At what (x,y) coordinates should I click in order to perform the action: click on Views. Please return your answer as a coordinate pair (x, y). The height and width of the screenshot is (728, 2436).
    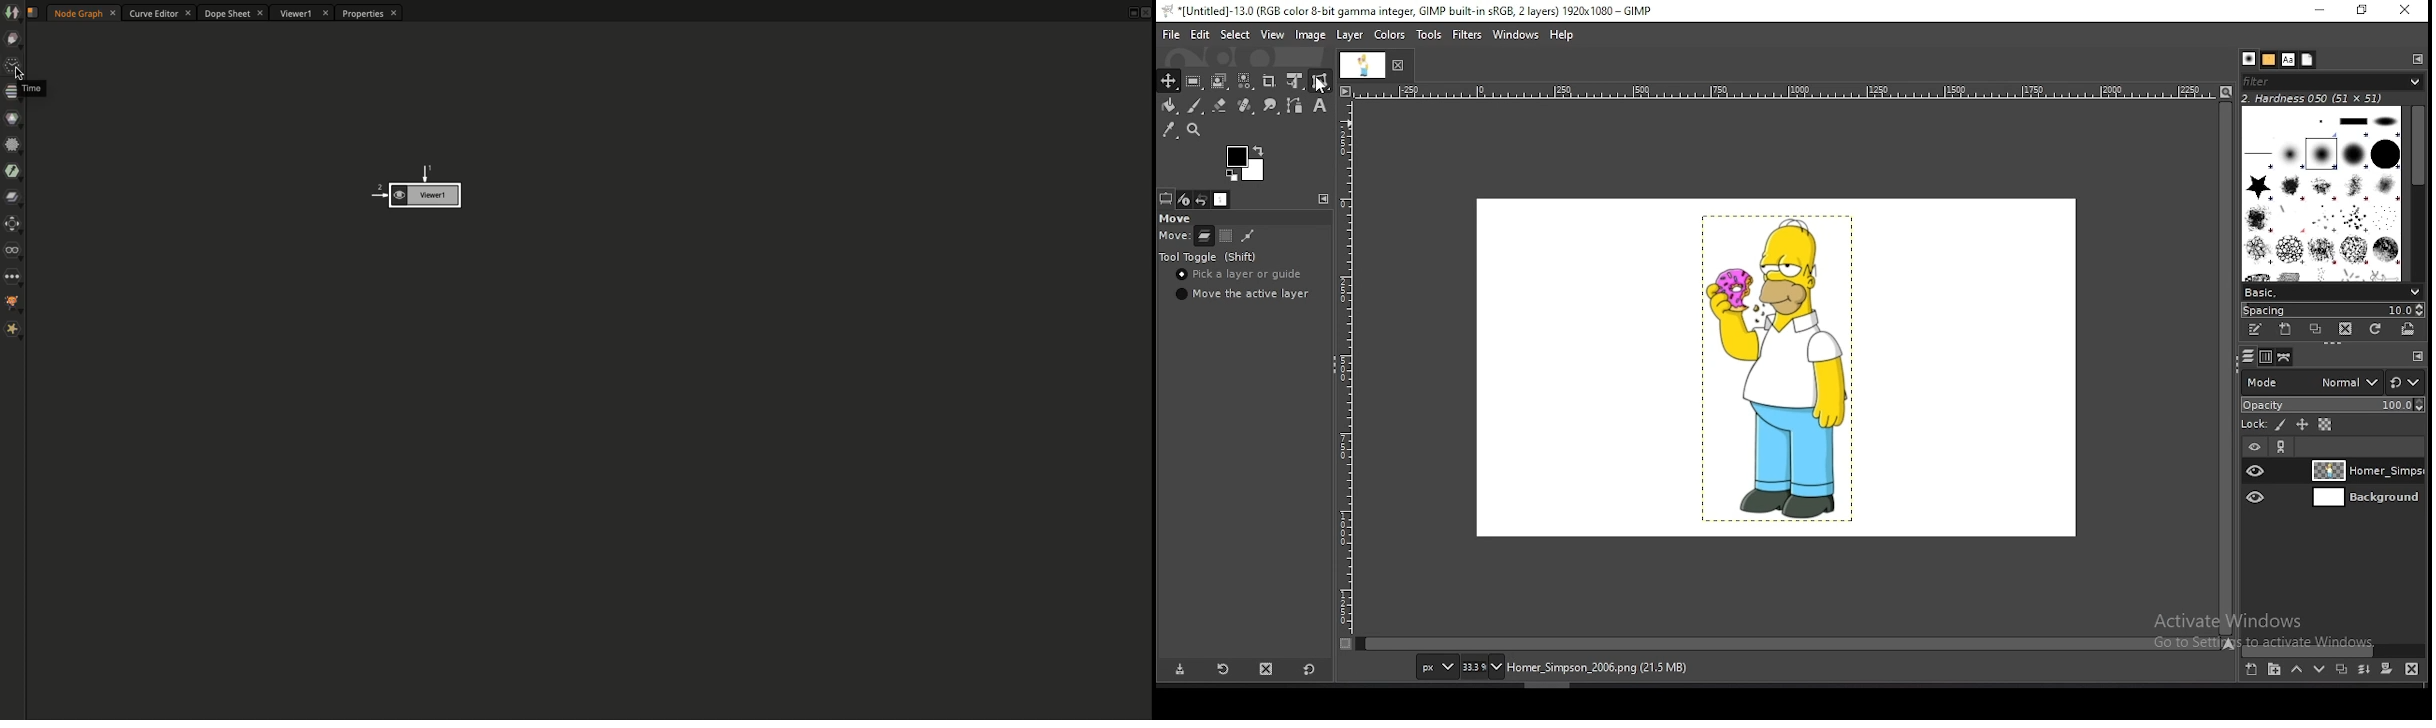
    Looking at the image, I should click on (16, 252).